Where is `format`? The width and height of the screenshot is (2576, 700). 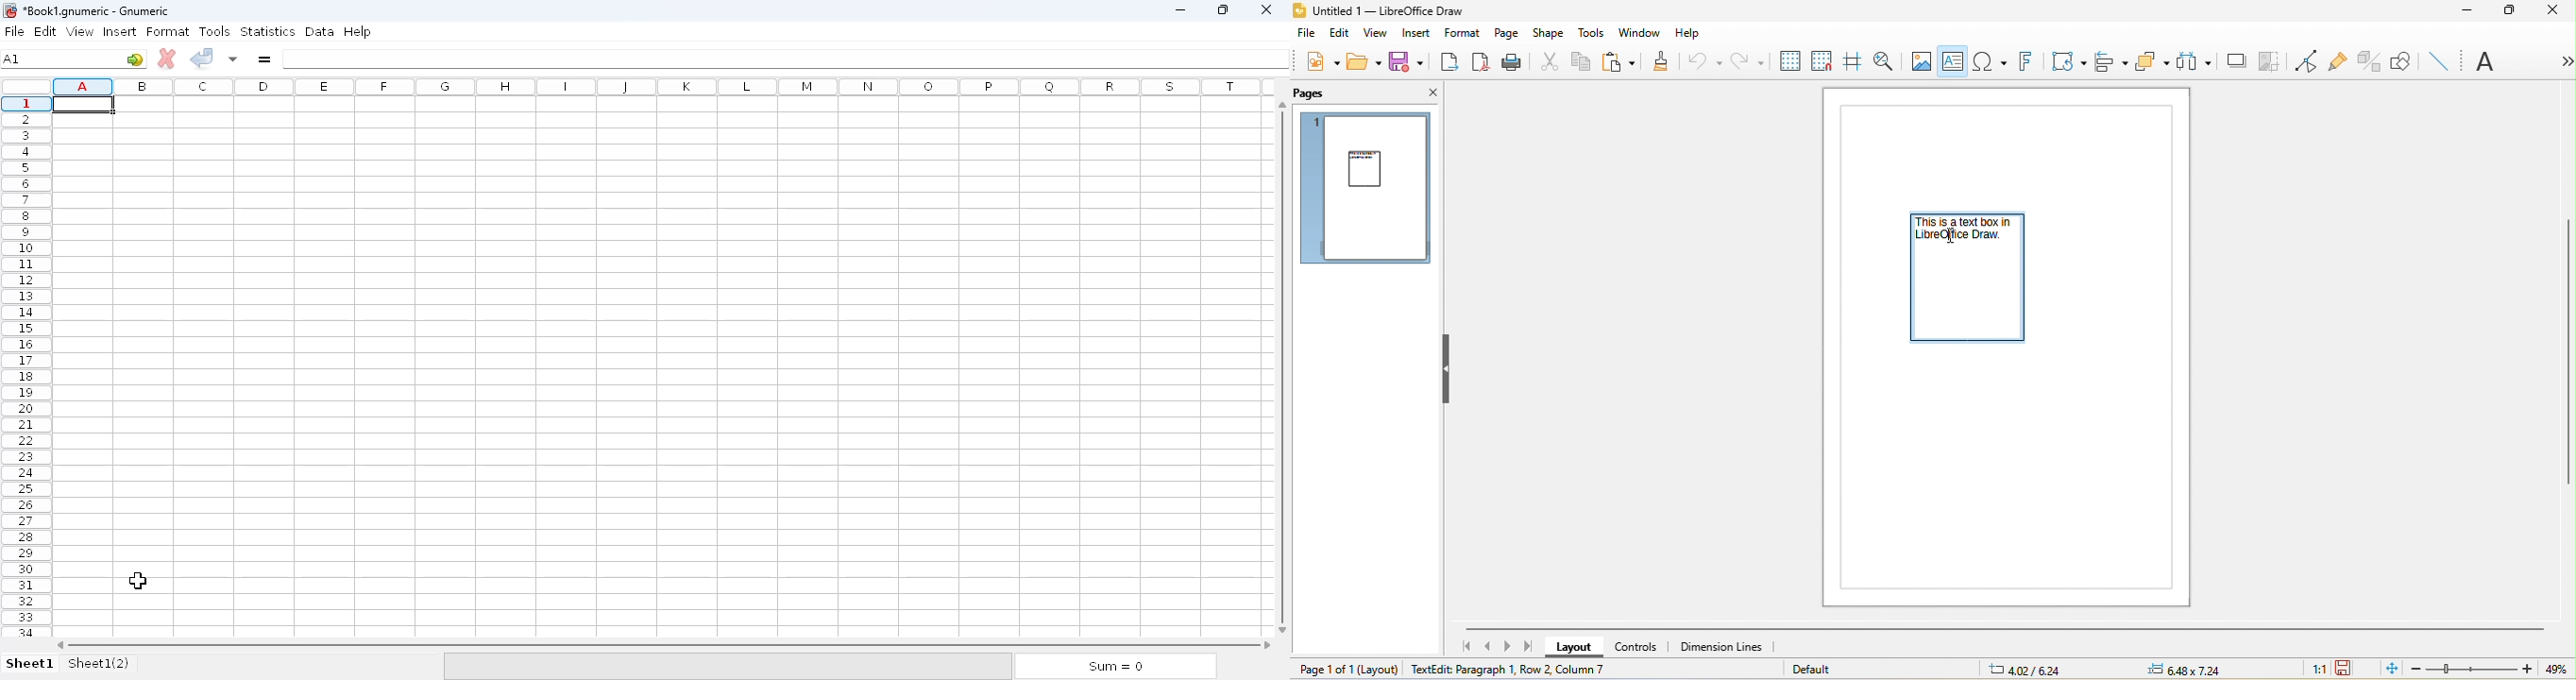 format is located at coordinates (1462, 35).